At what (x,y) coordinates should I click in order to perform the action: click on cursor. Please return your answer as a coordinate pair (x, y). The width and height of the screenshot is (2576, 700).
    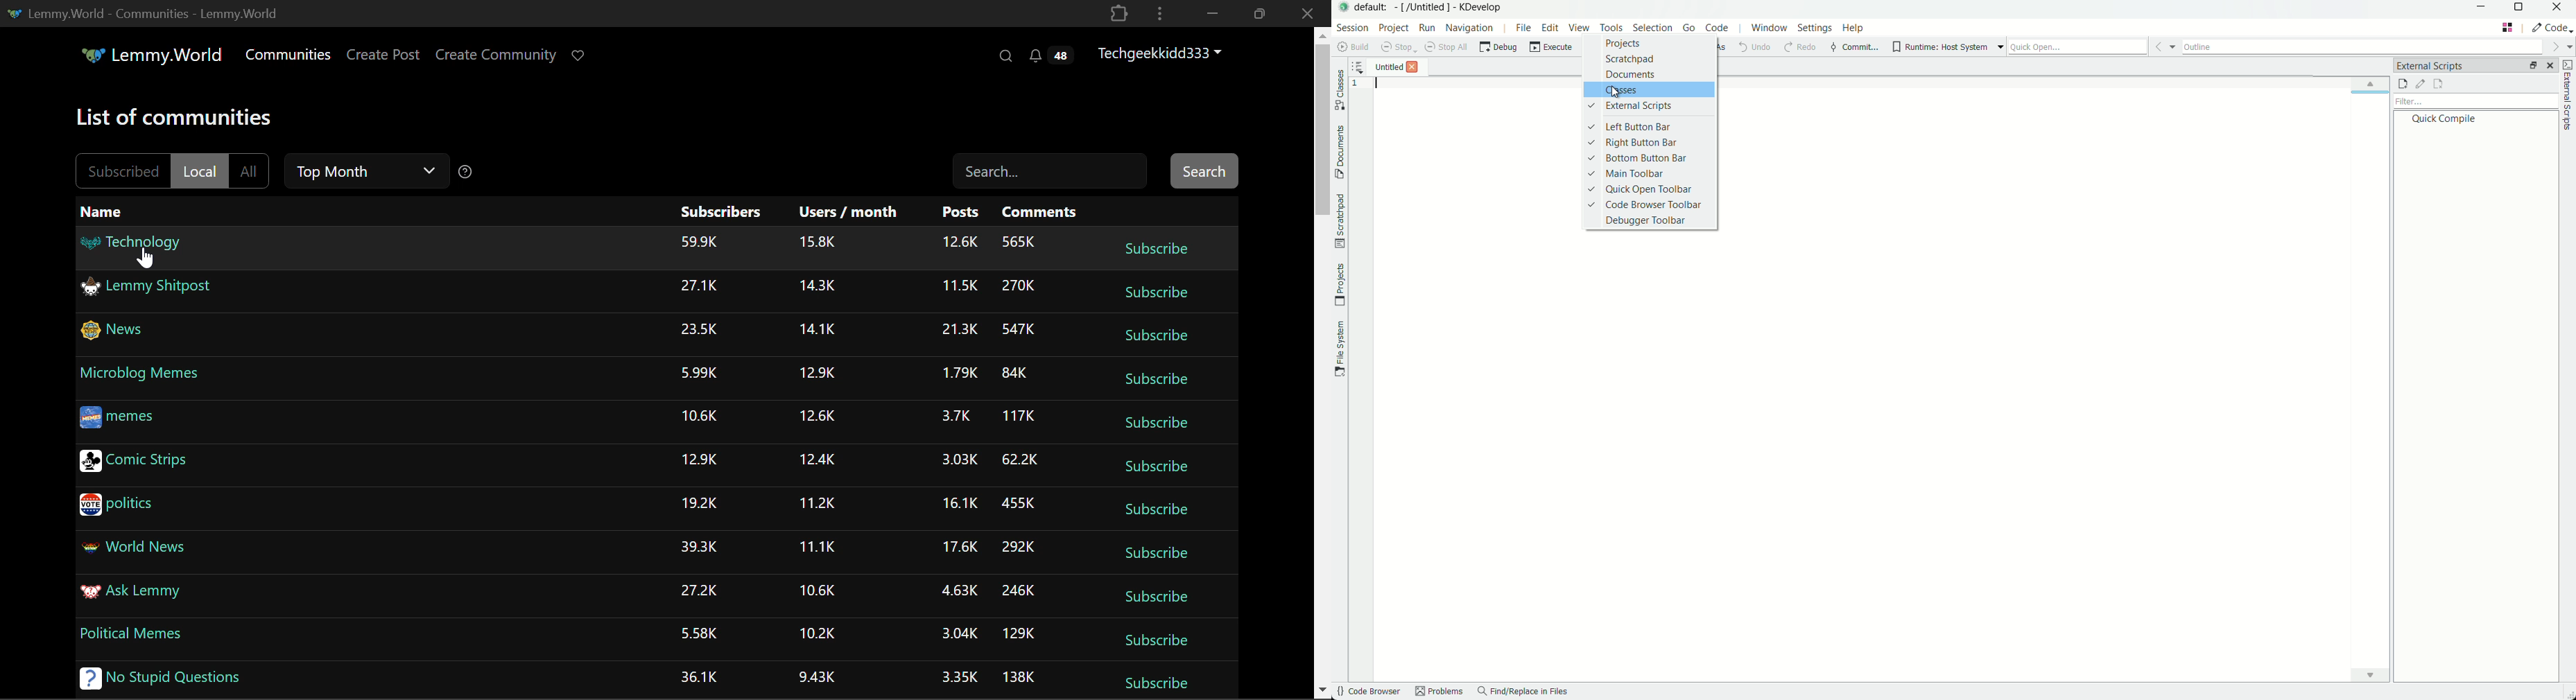
    Looking at the image, I should click on (1619, 93).